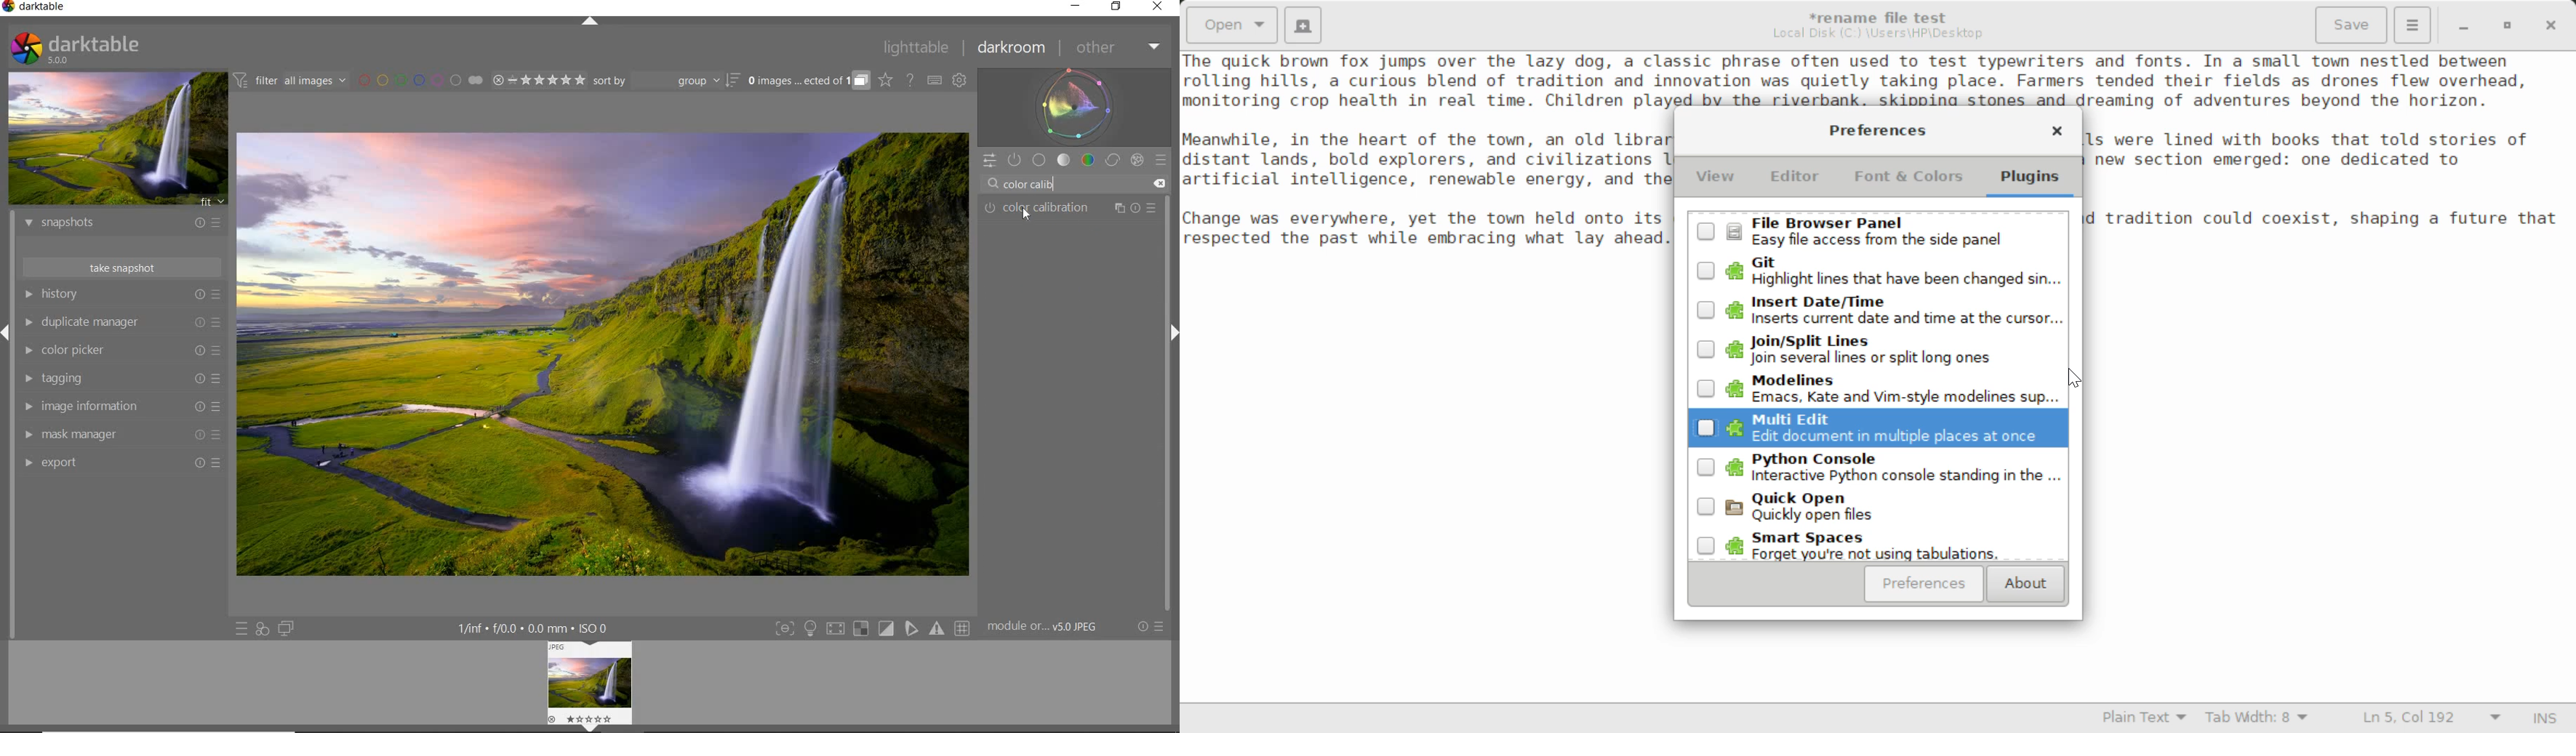  What do you see at coordinates (121, 350) in the screenshot?
I see `color picker` at bounding box center [121, 350].